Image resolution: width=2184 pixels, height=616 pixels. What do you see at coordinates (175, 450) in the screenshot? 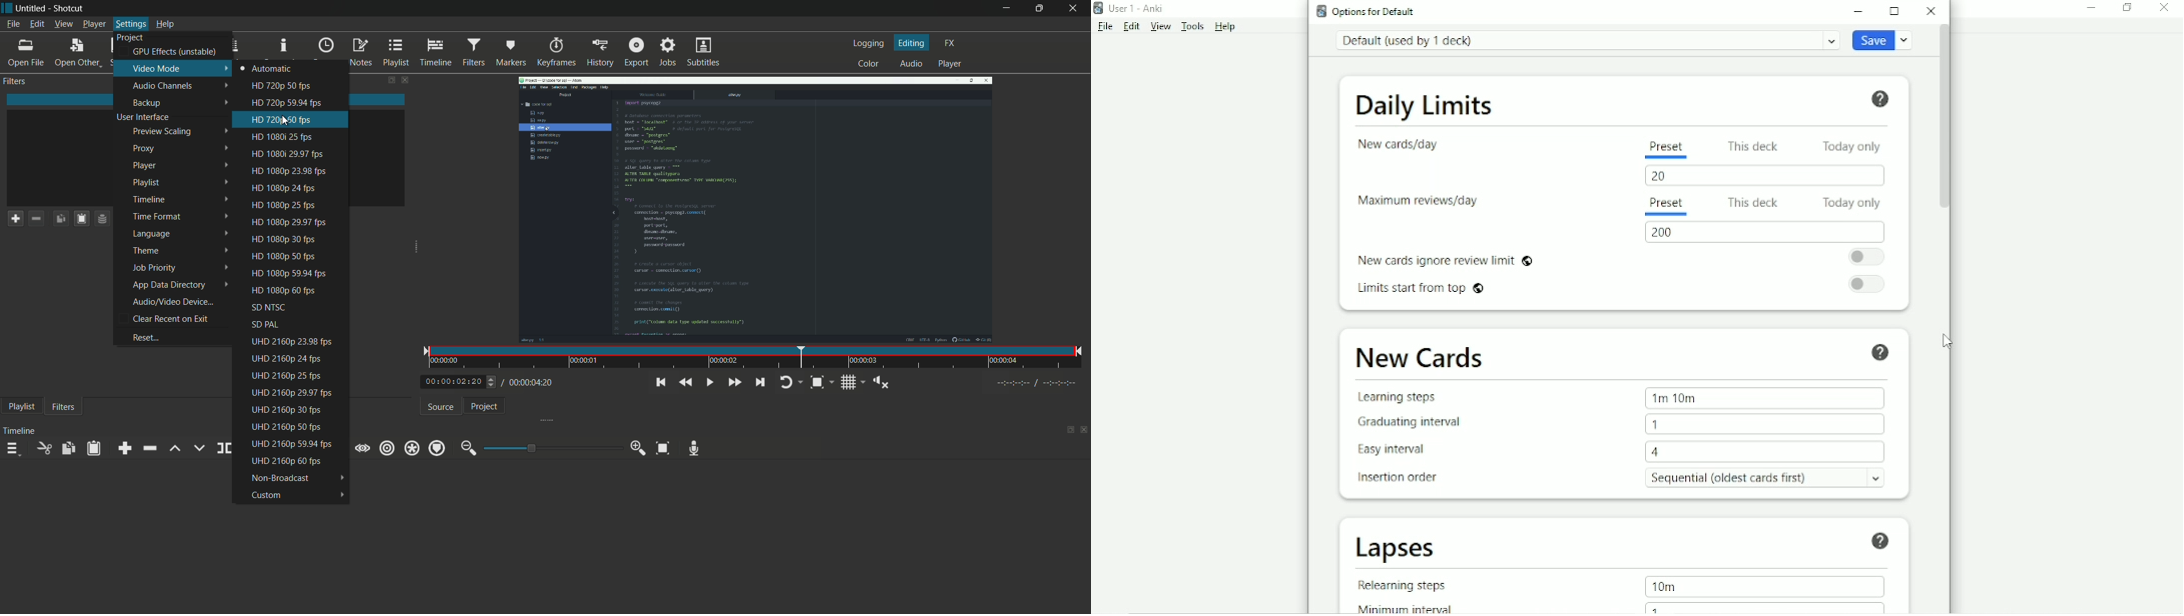
I see `lift` at bounding box center [175, 450].